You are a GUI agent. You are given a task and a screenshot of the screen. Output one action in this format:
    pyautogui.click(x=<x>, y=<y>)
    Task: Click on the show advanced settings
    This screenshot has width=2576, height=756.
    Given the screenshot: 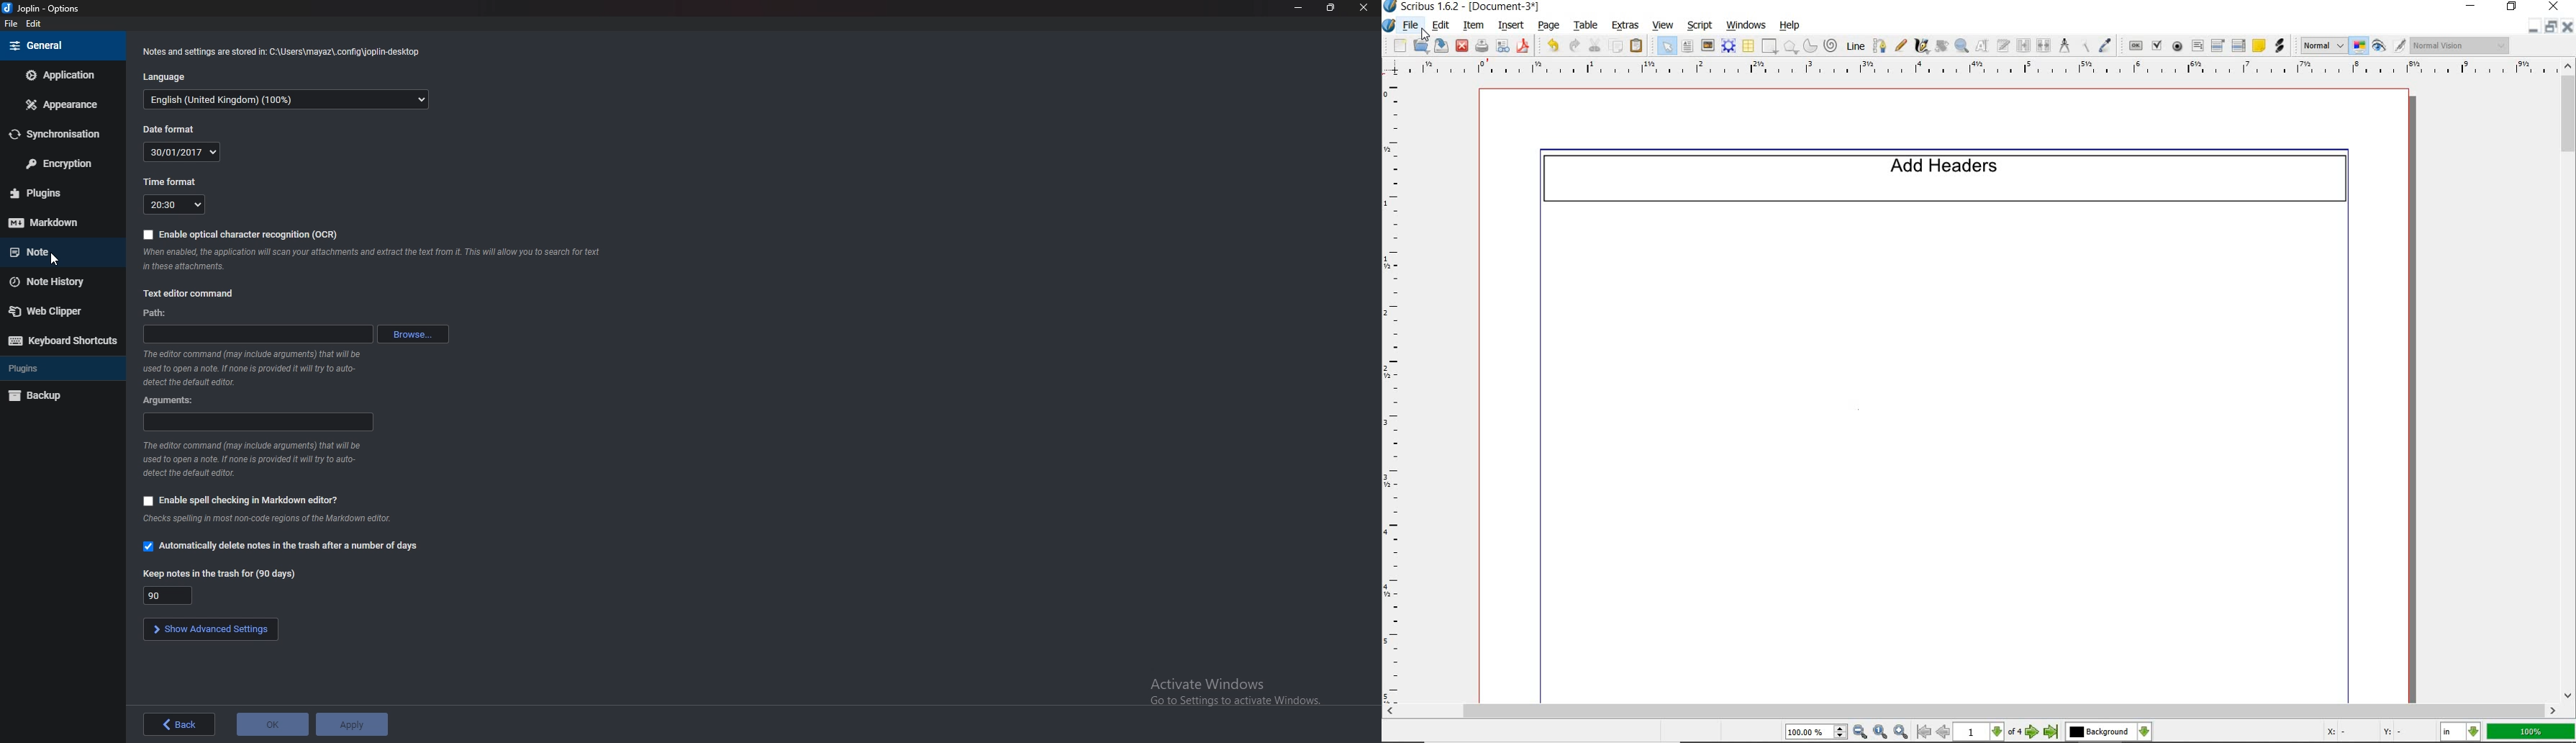 What is the action you would take?
    pyautogui.click(x=210, y=629)
    